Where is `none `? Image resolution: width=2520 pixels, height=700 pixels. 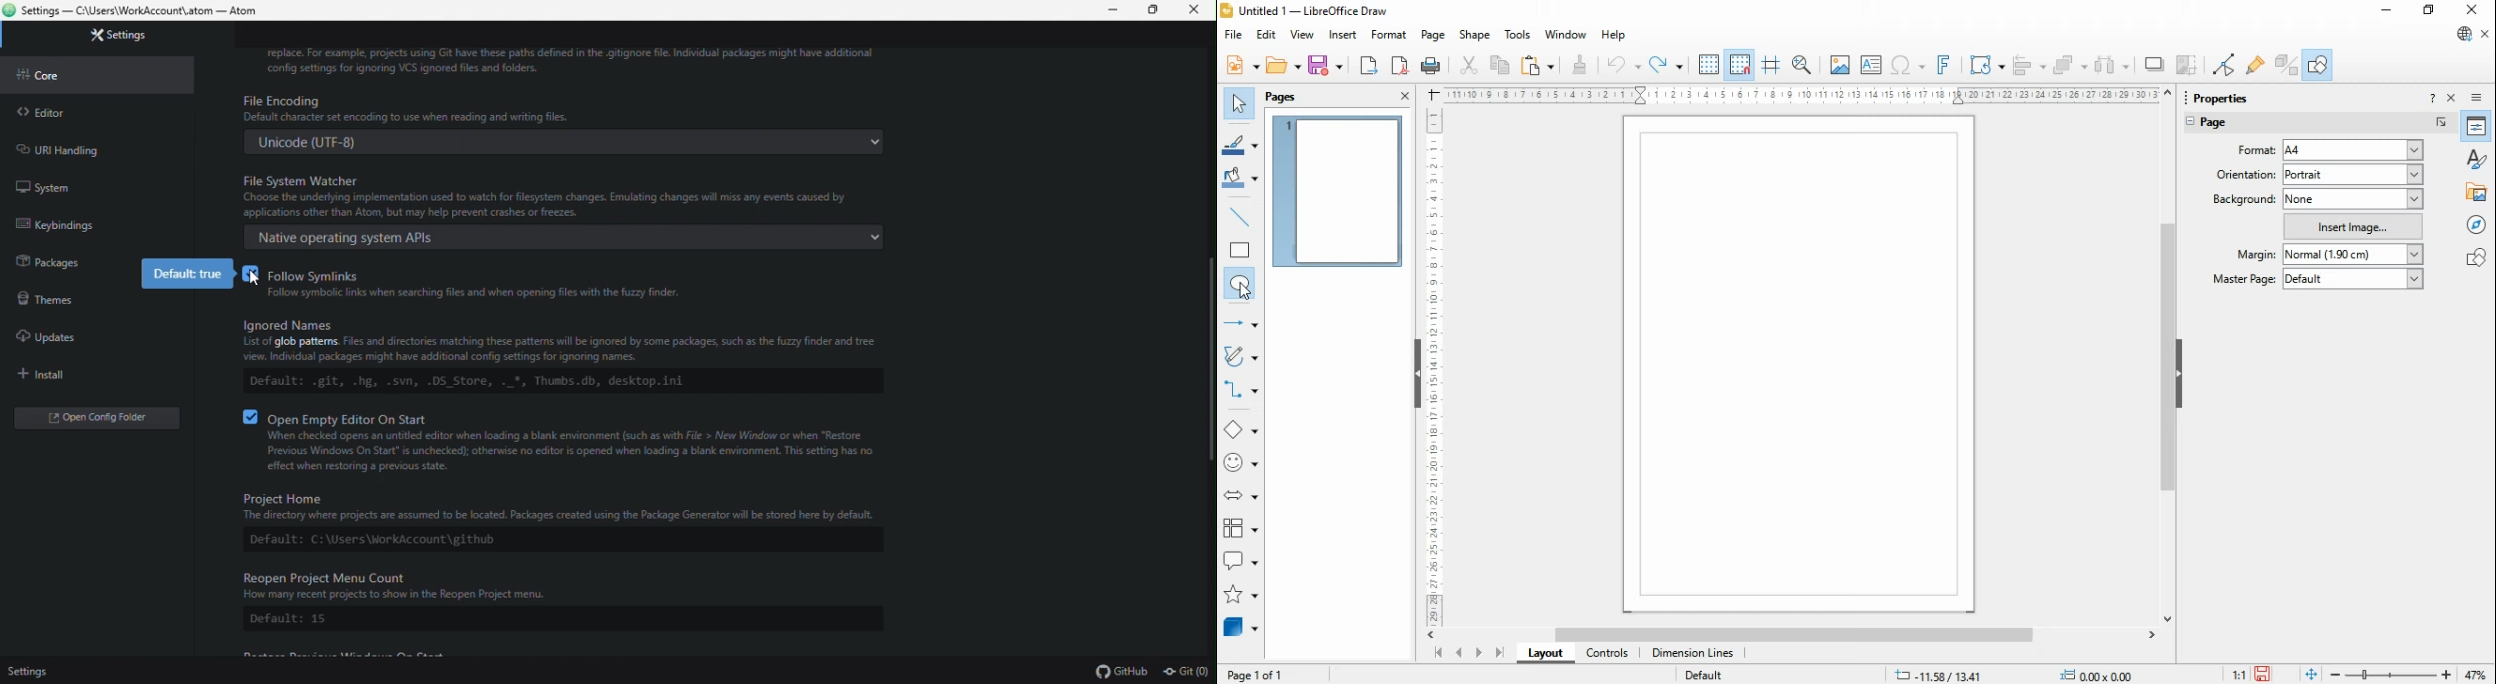 none  is located at coordinates (2354, 199).